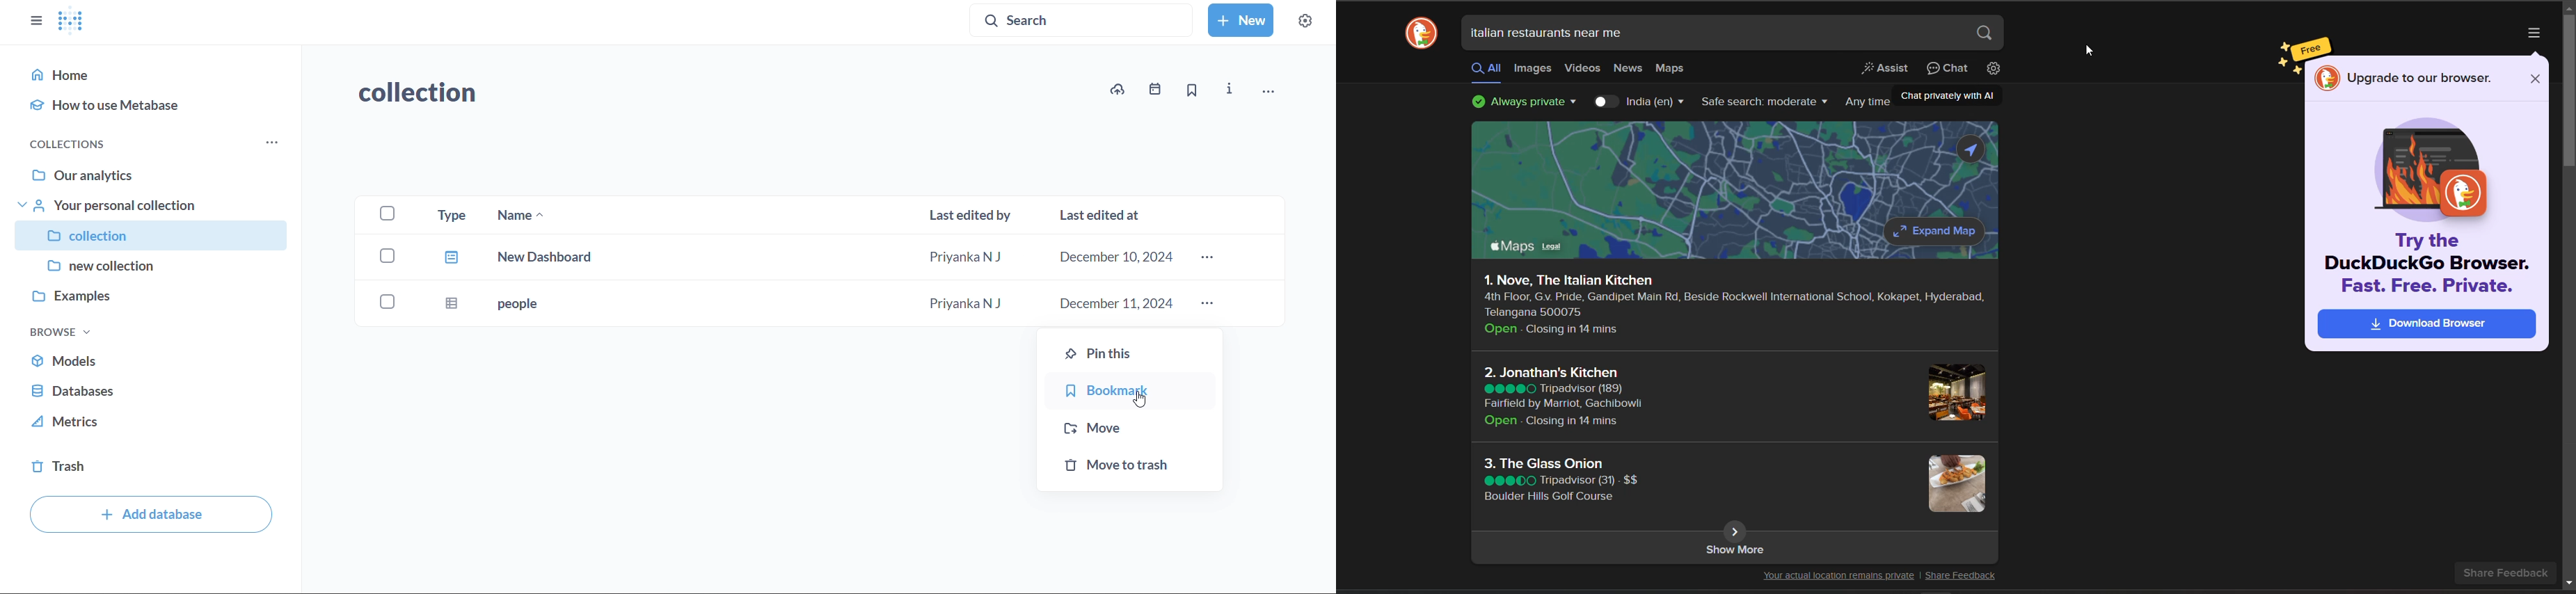 The image size is (2576, 616). I want to click on Expand Map, so click(1935, 231).